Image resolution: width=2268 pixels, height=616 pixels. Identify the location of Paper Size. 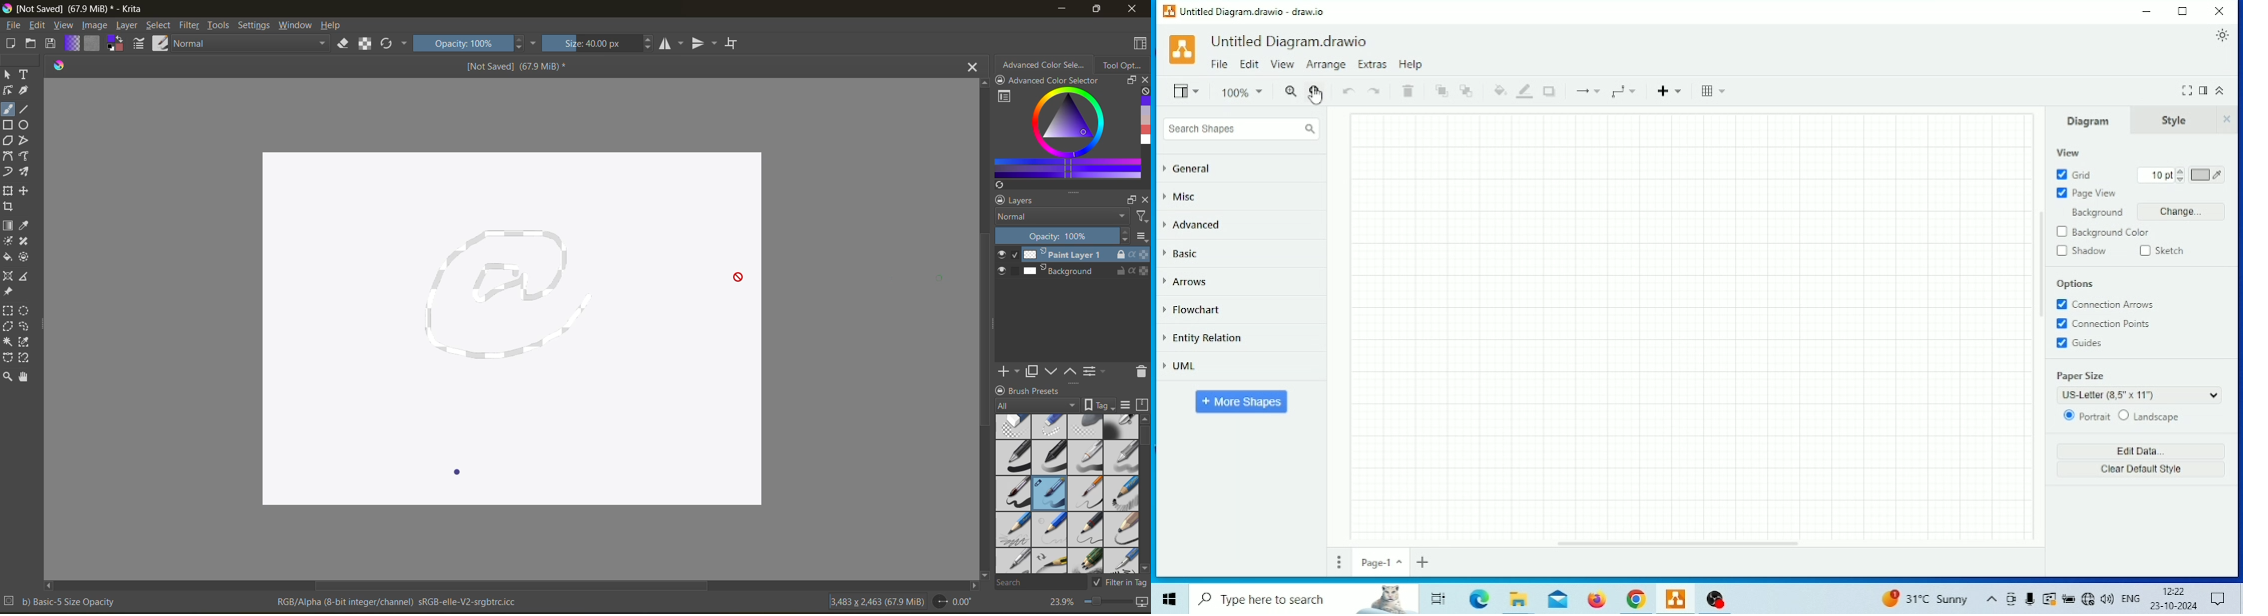
(2138, 386).